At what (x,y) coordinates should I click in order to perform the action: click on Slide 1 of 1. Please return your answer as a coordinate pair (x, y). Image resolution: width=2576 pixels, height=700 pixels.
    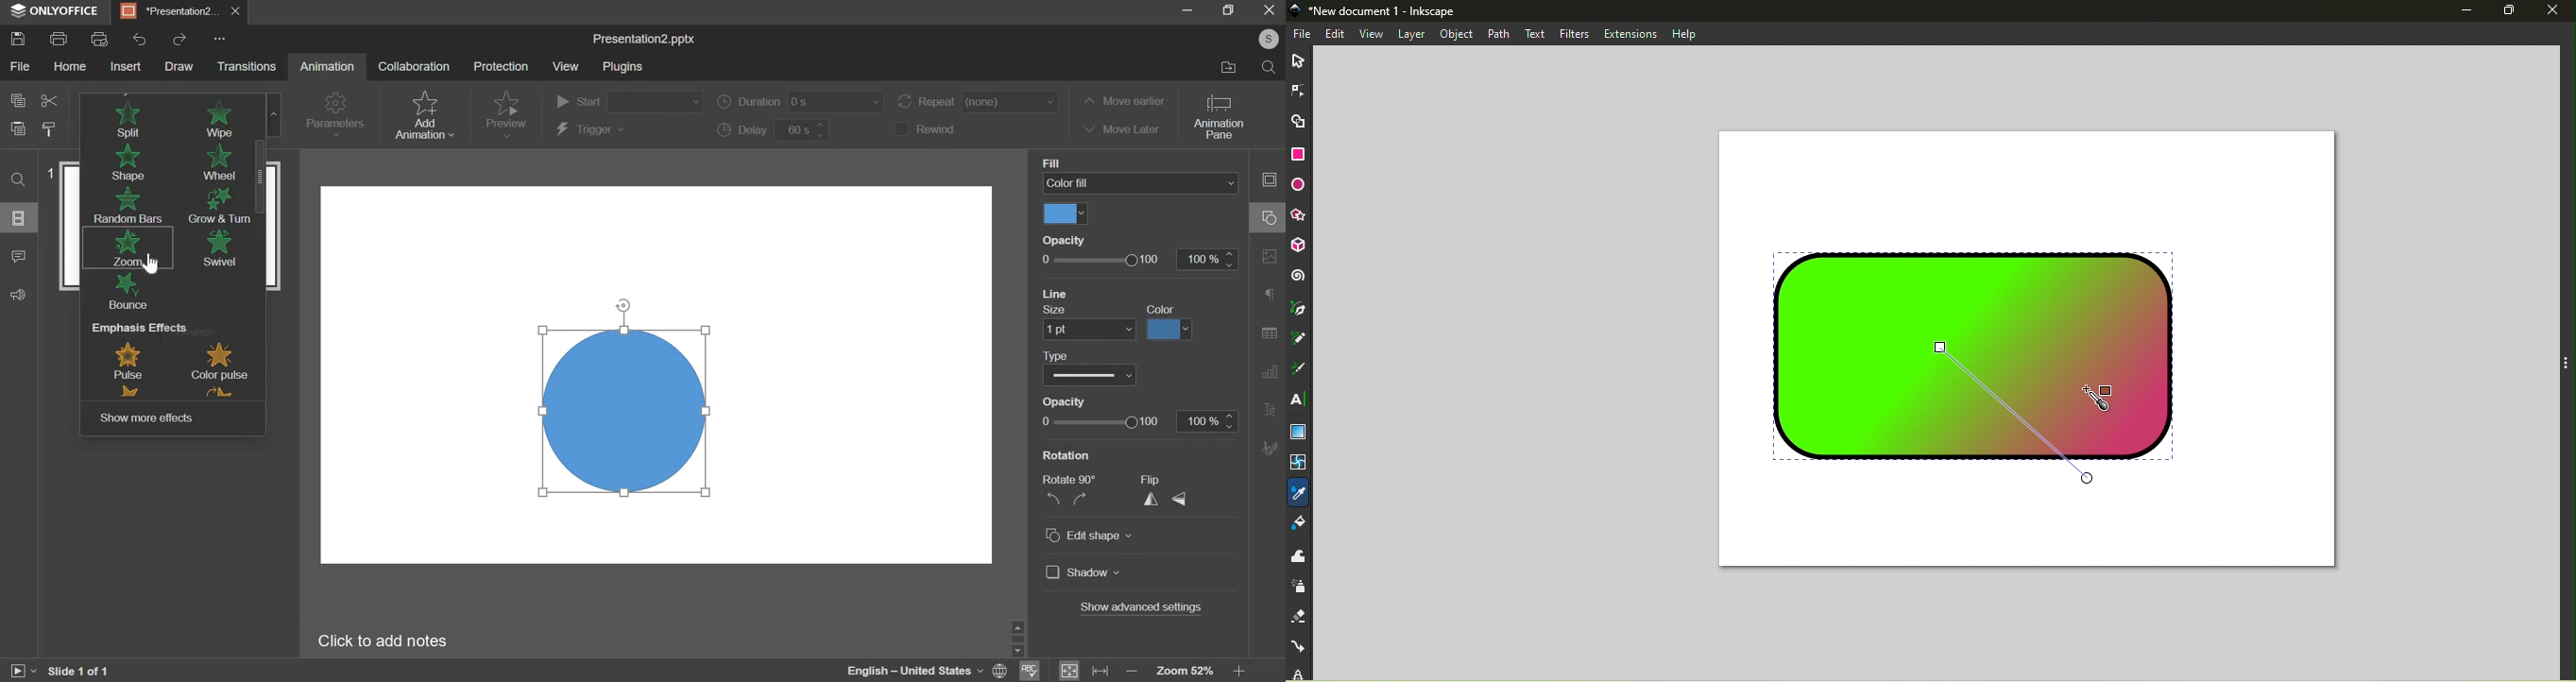
    Looking at the image, I should click on (85, 669).